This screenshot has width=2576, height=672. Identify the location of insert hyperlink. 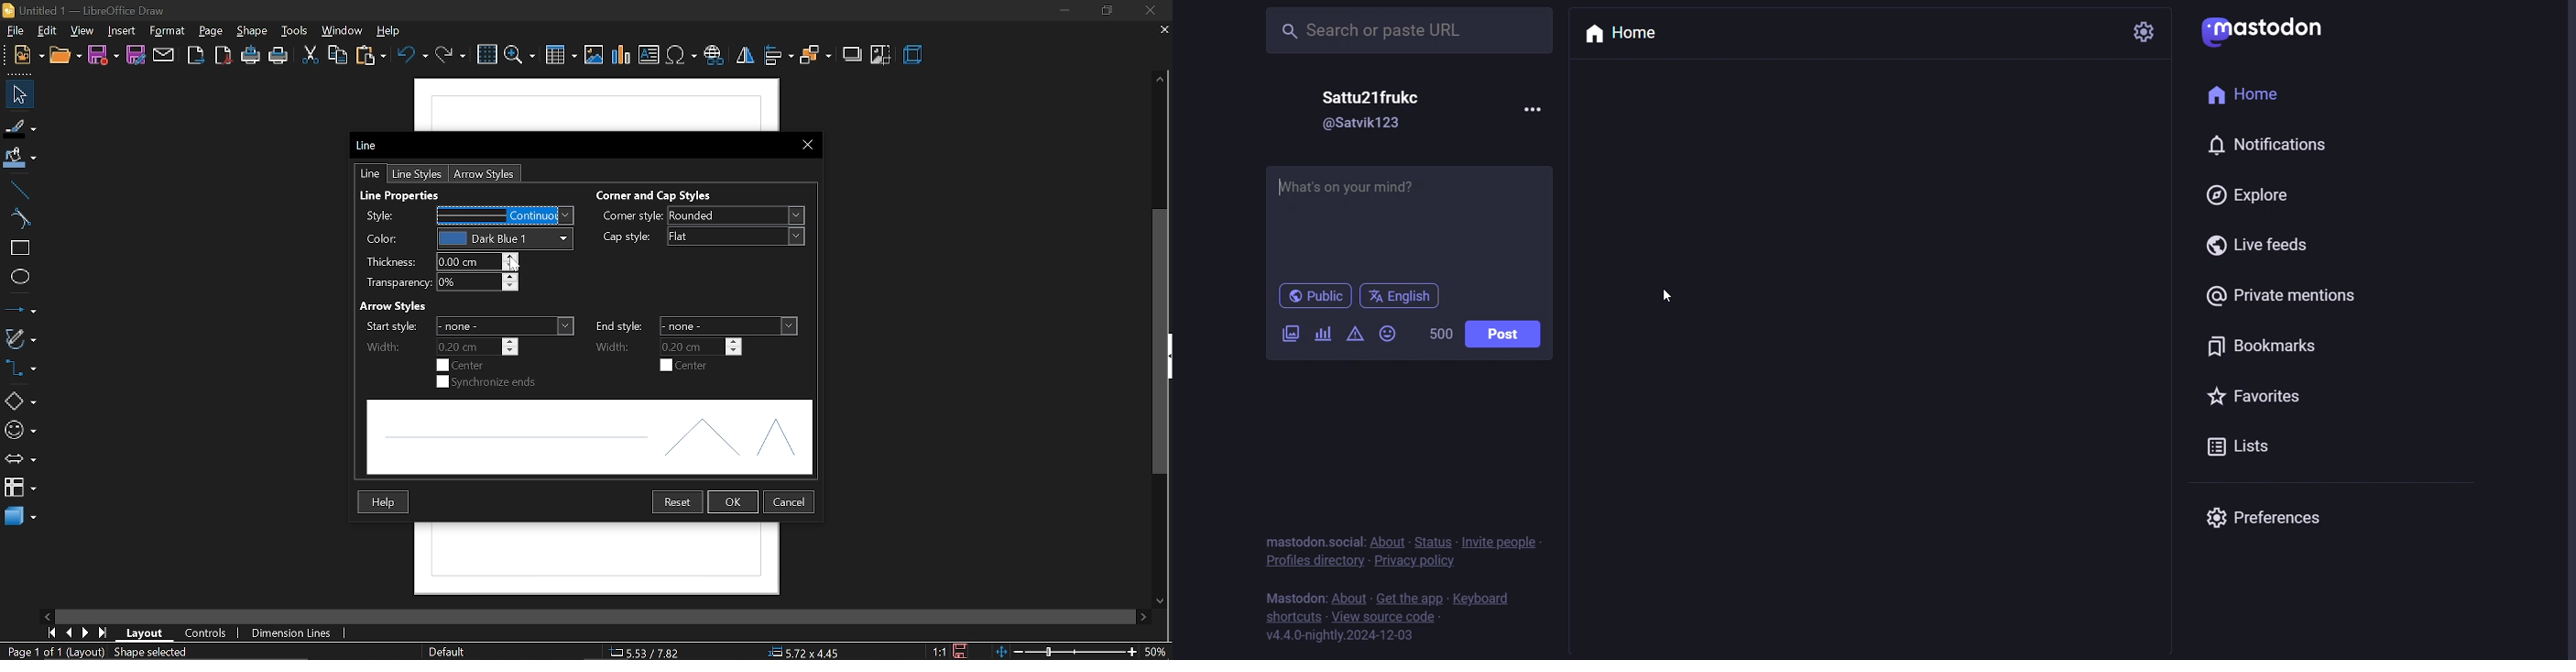
(714, 56).